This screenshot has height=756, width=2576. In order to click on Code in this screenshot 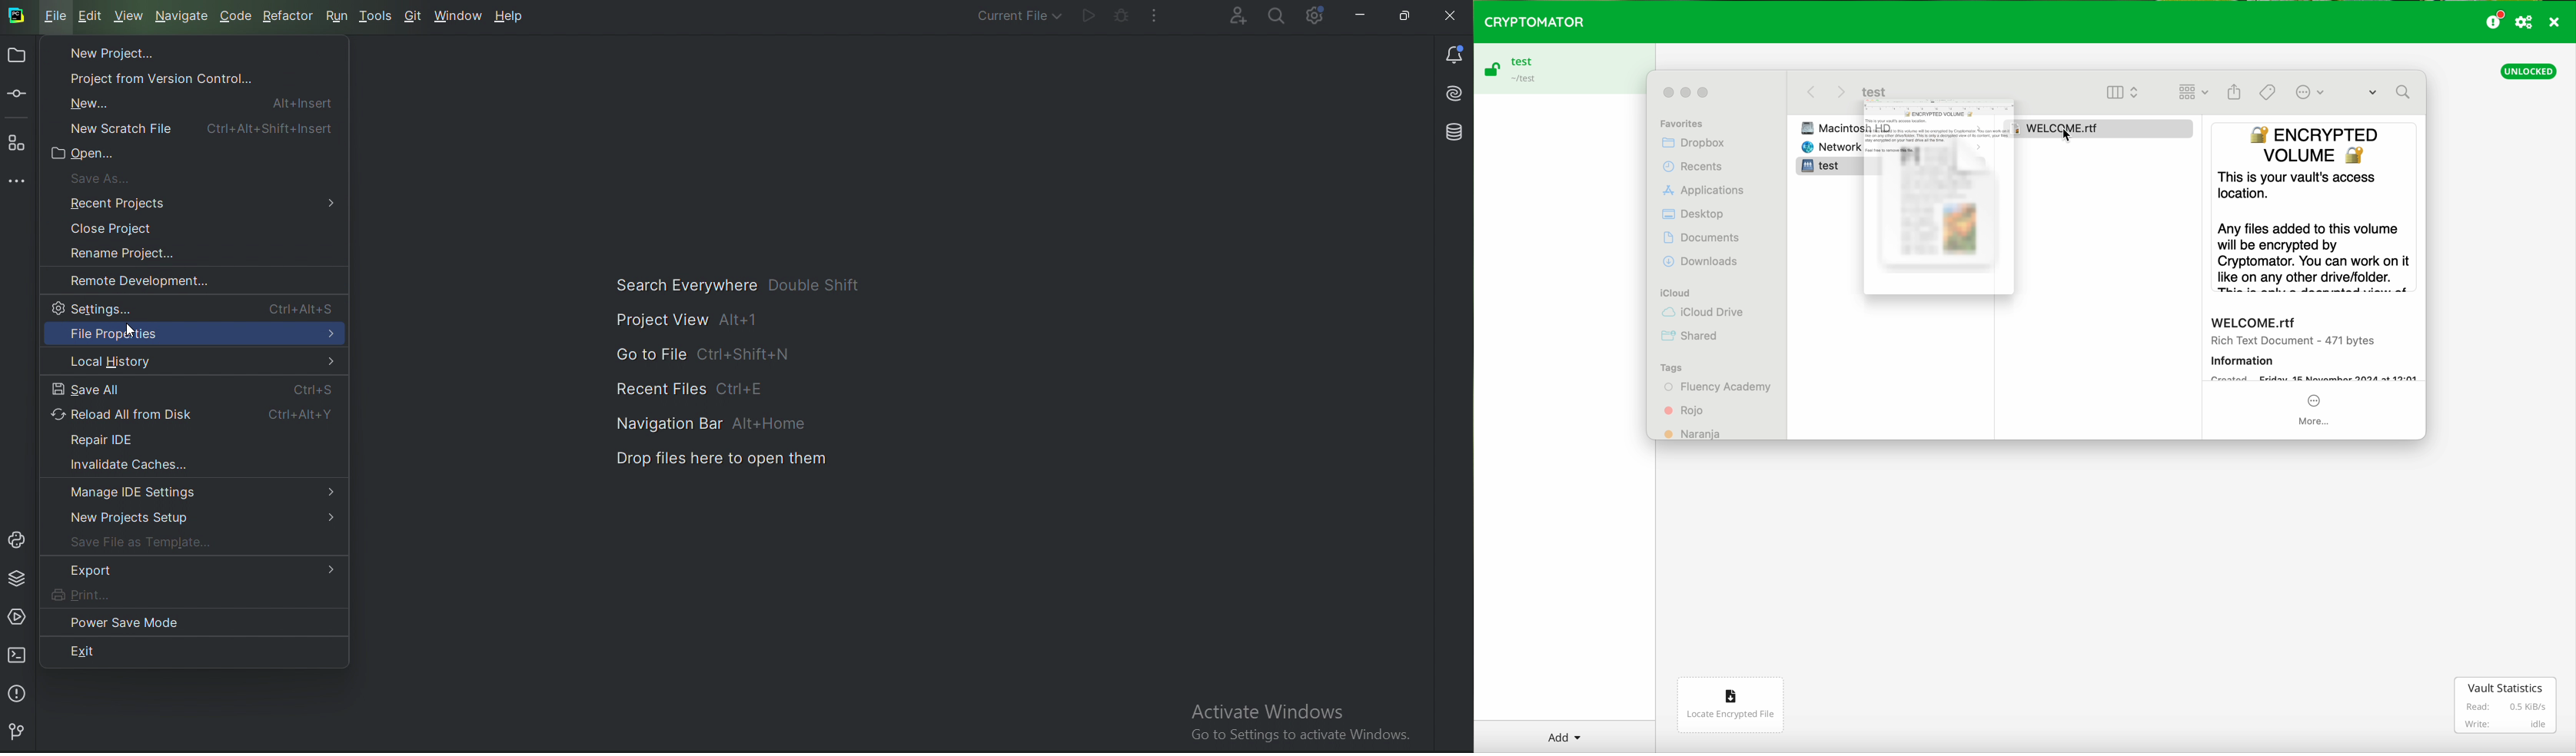, I will do `click(236, 16)`.